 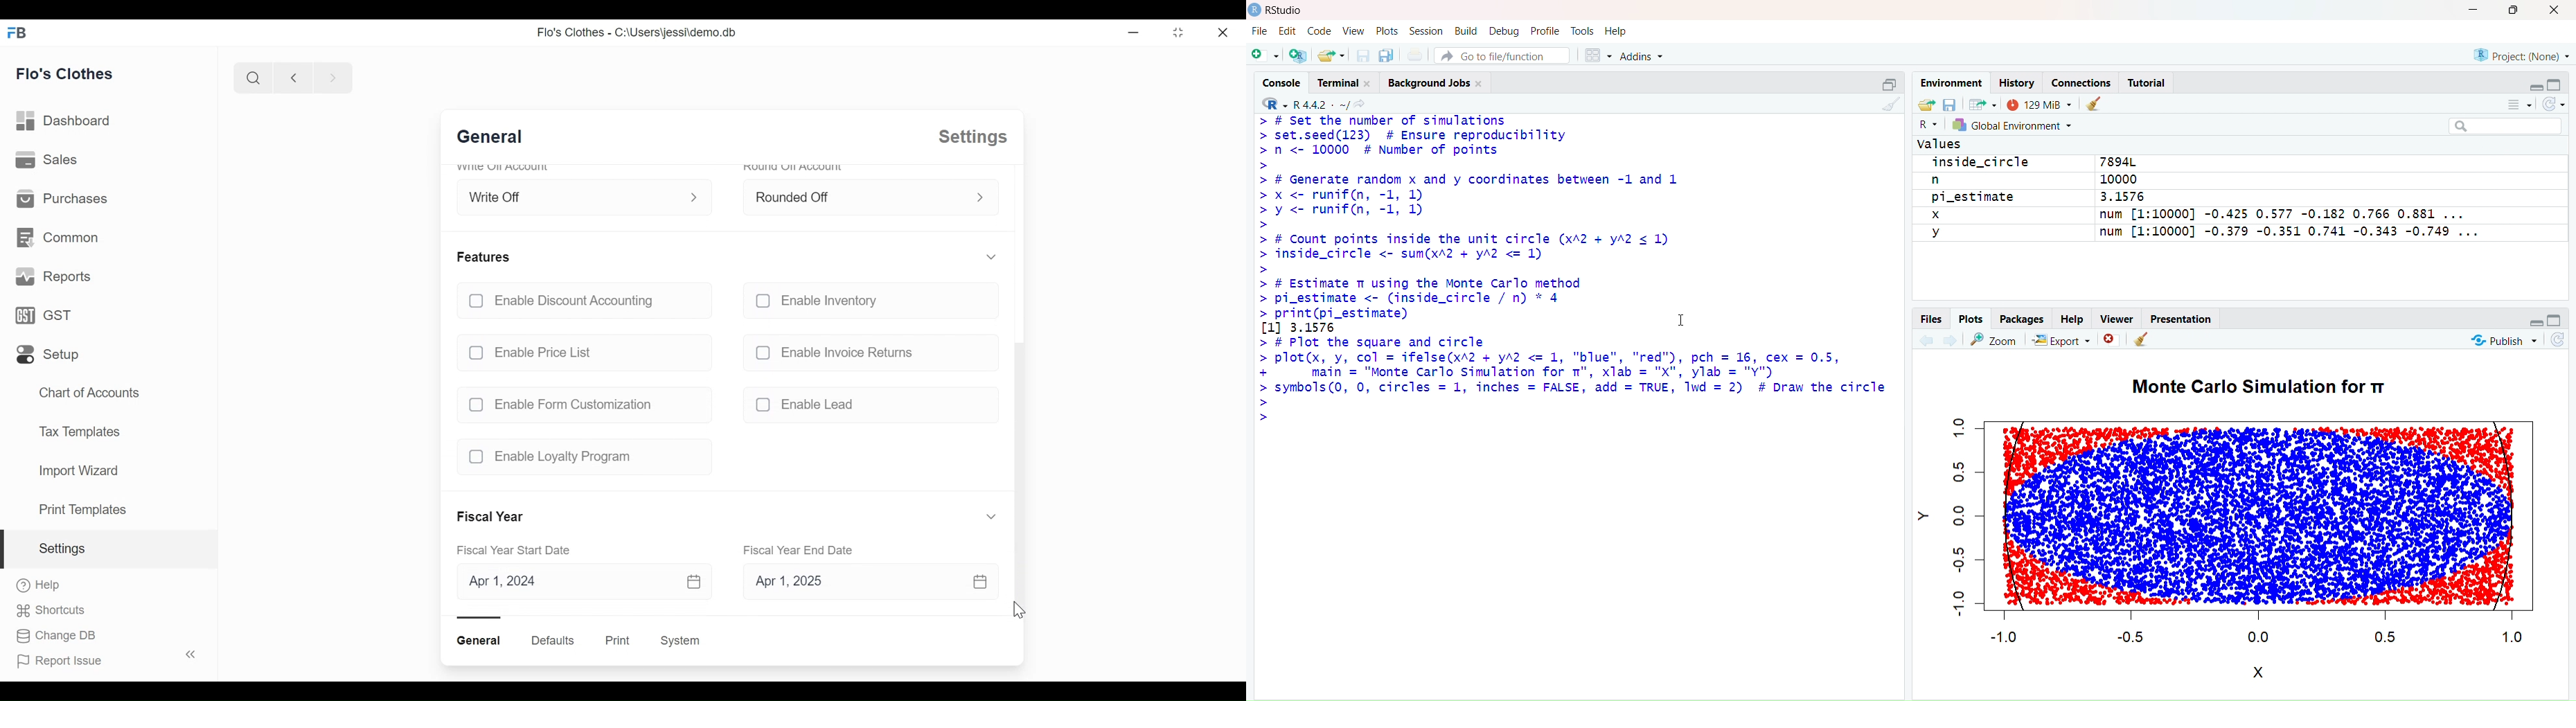 I want to click on Packages, so click(x=2022, y=317).